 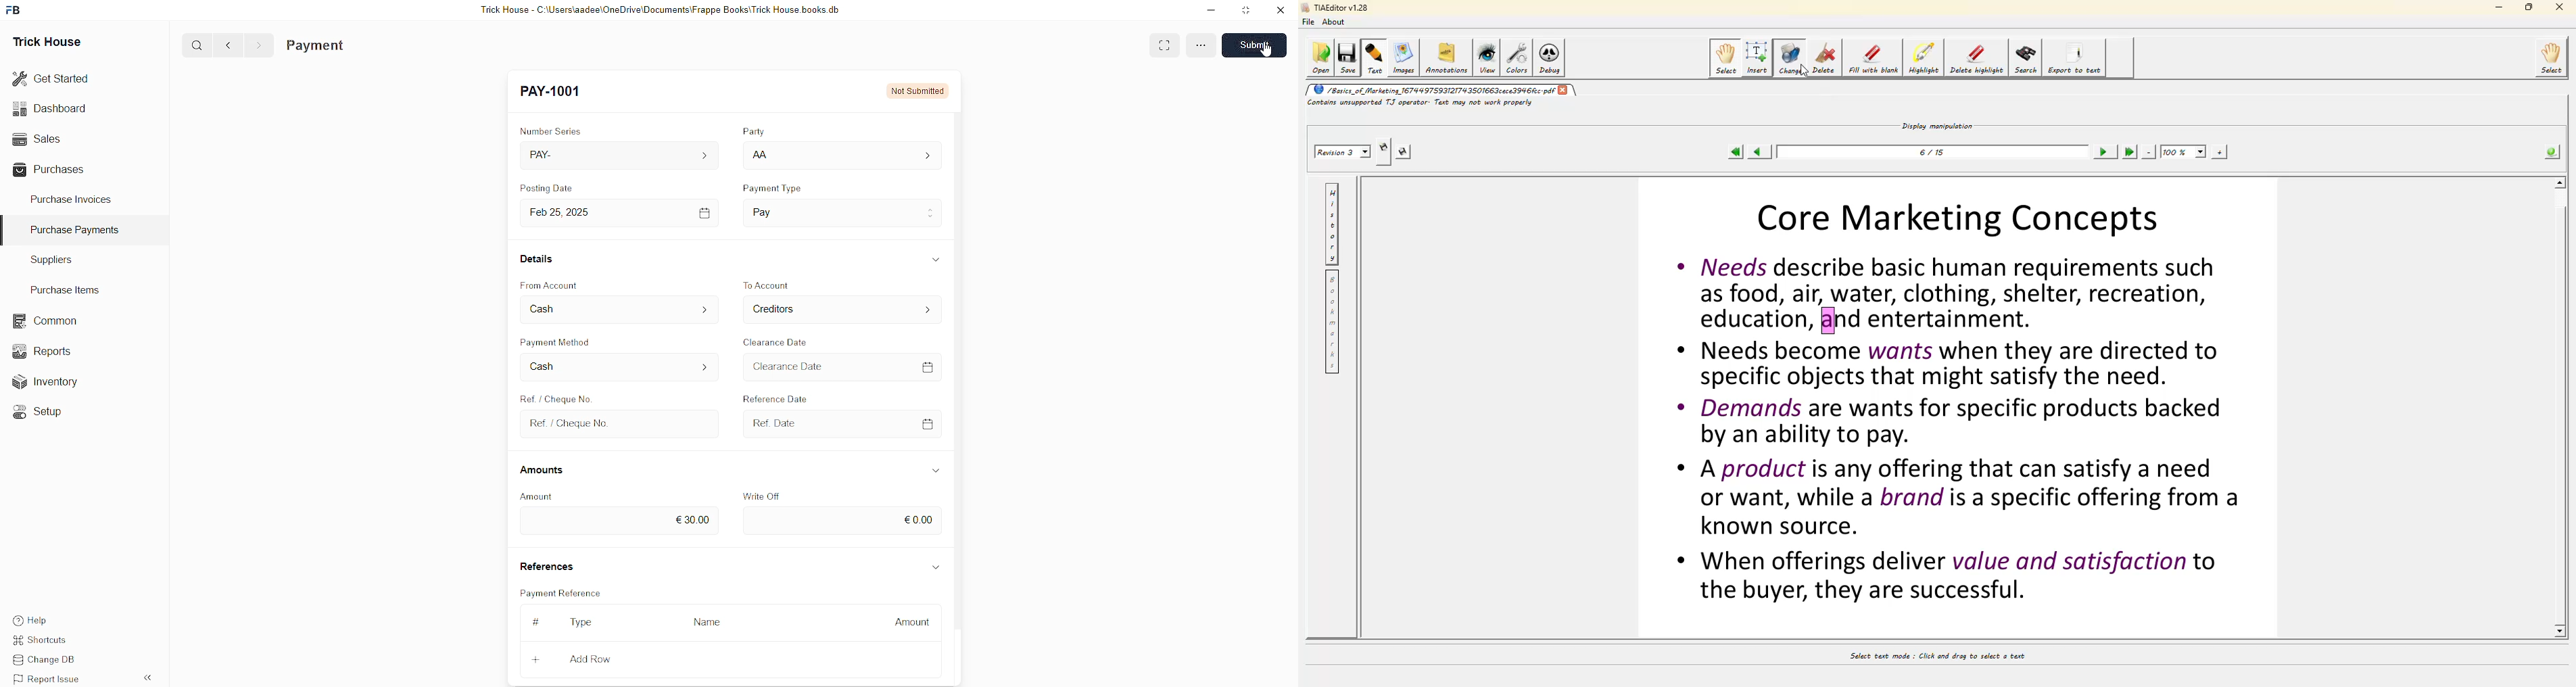 I want to click on Q, so click(x=192, y=44).